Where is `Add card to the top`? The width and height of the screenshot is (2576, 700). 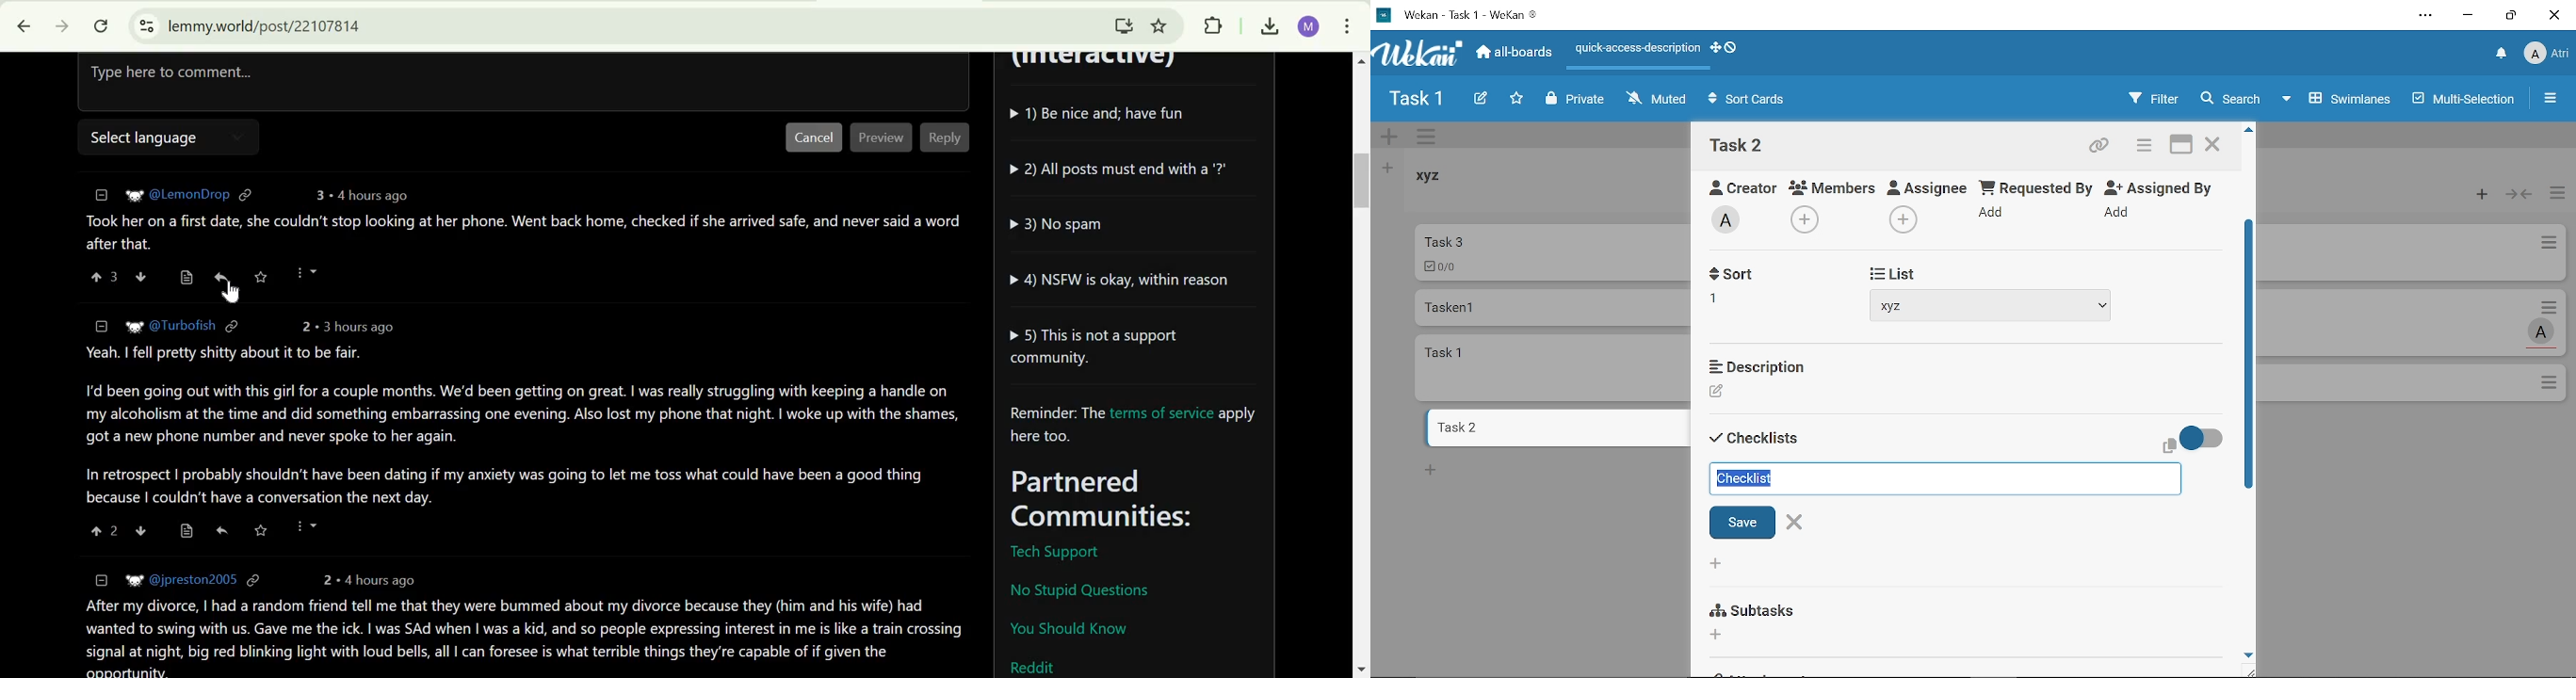
Add card to the top is located at coordinates (2477, 195).